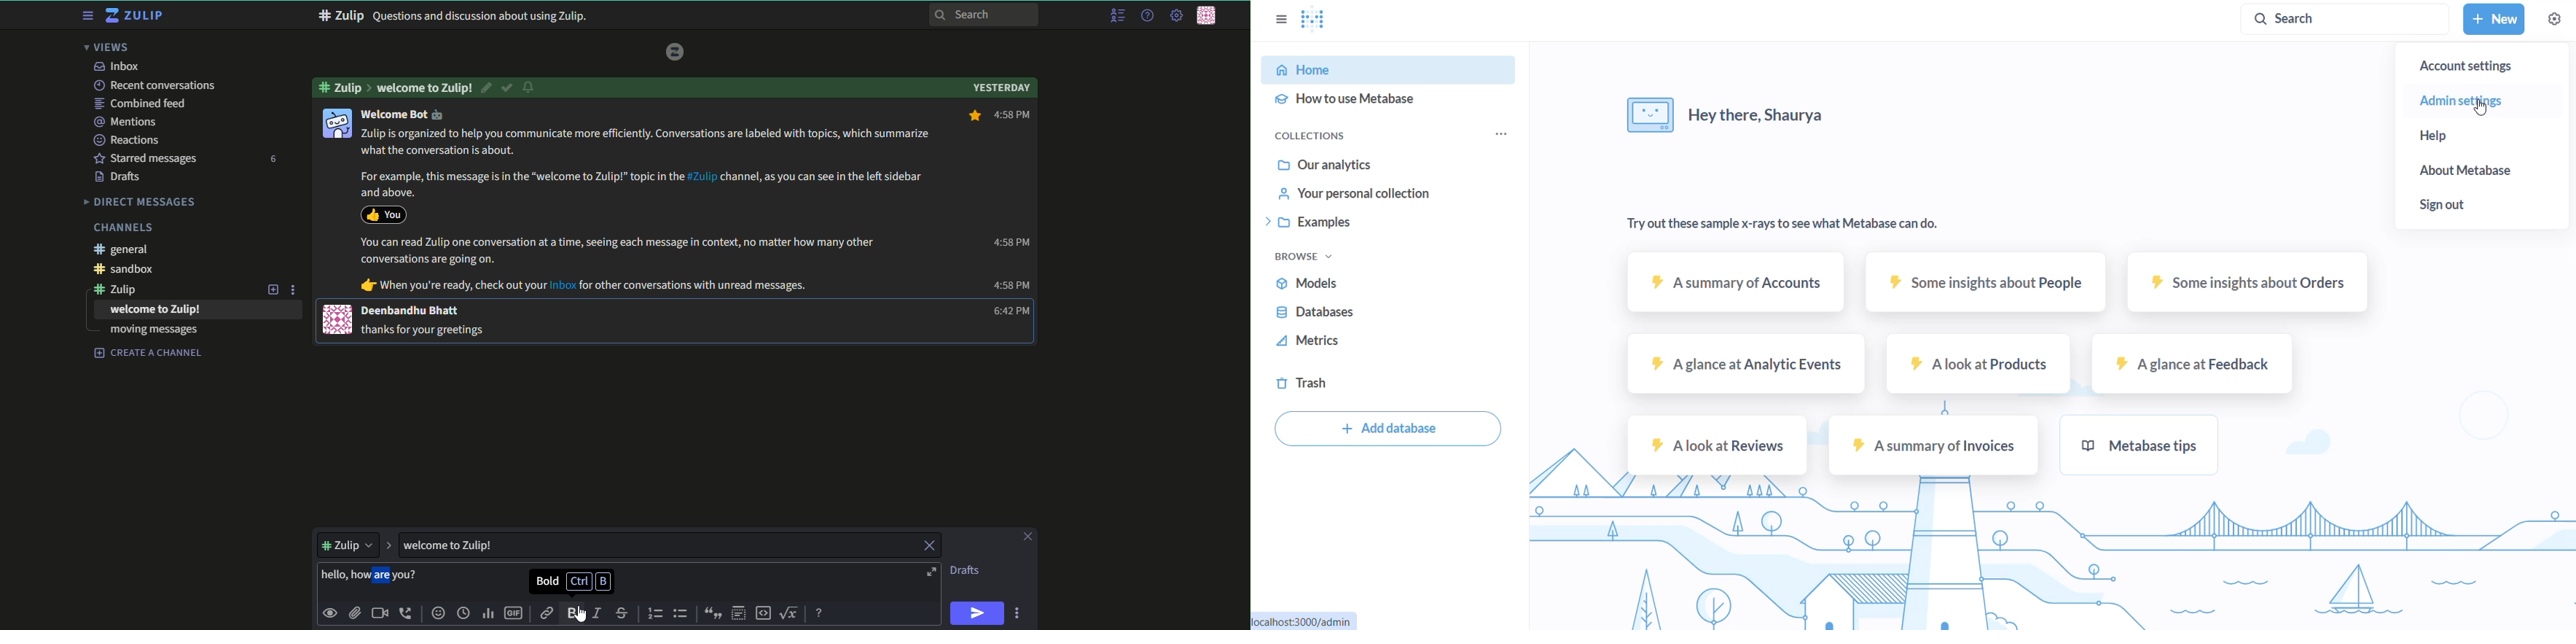  Describe the element at coordinates (1500, 132) in the screenshot. I see `options` at that location.